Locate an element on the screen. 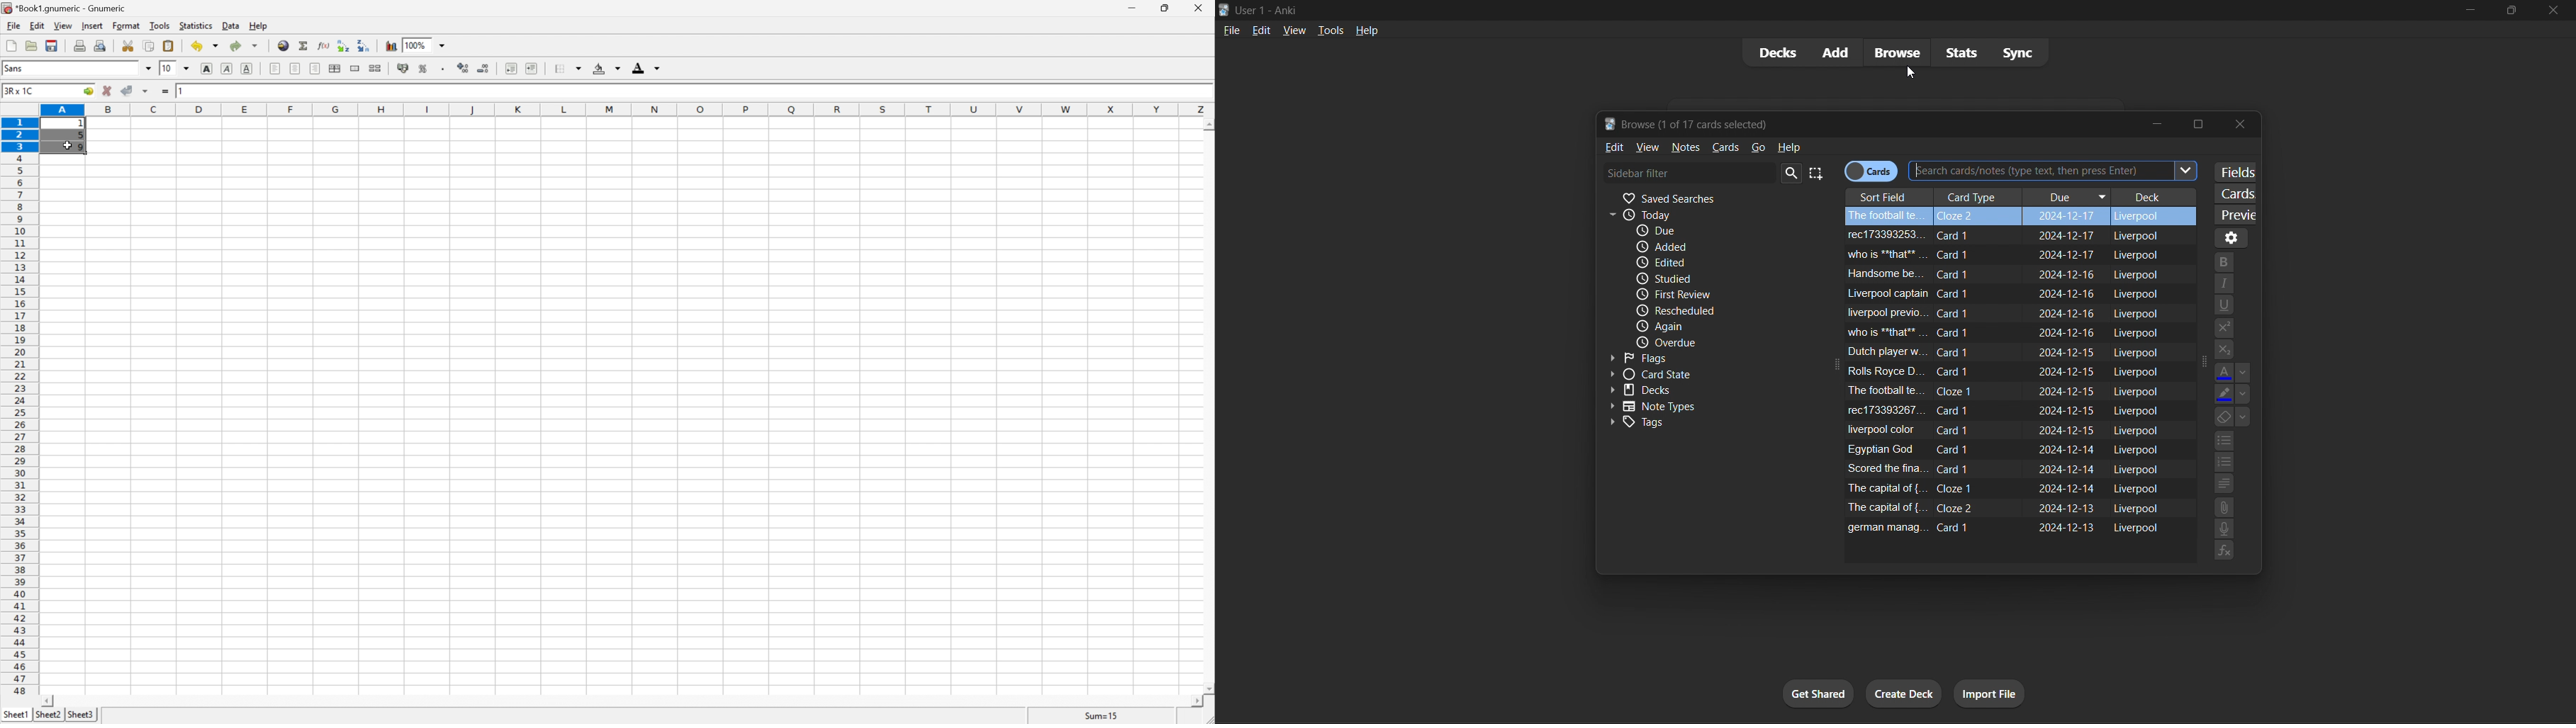 Image resolution: width=2576 pixels, height=728 pixels. italic is located at coordinates (2227, 283).